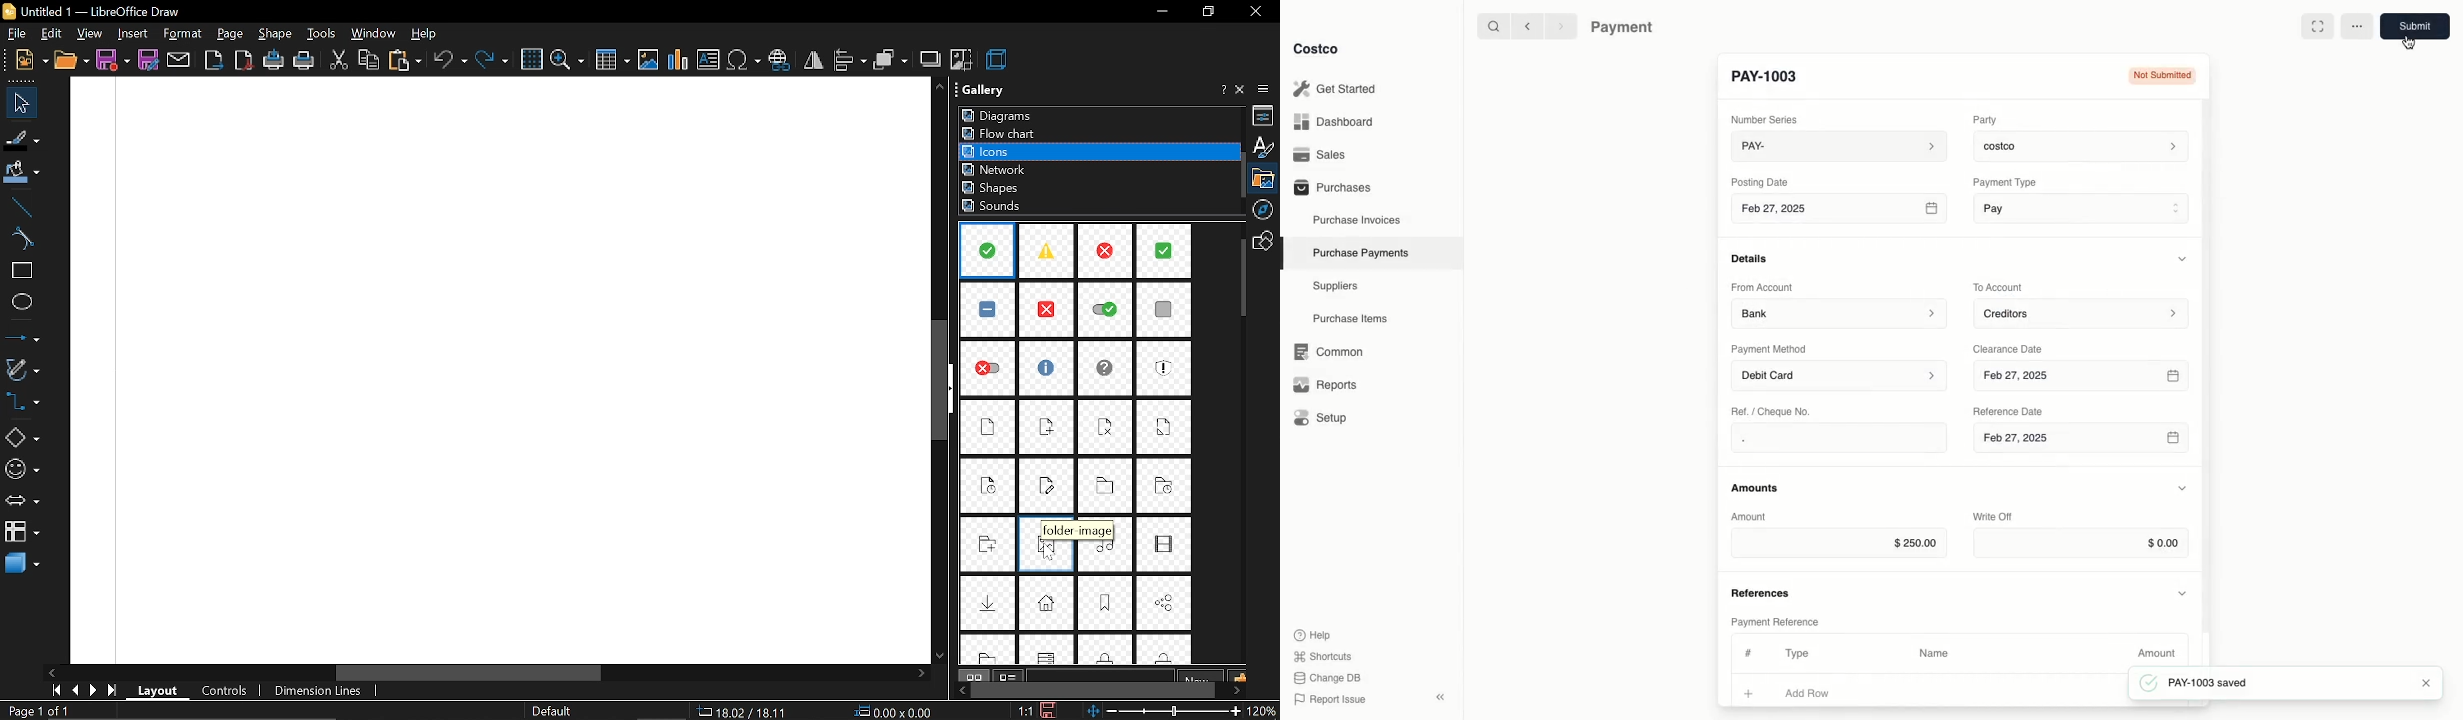 The height and width of the screenshot is (728, 2464). I want to click on Bank, so click(1840, 312).